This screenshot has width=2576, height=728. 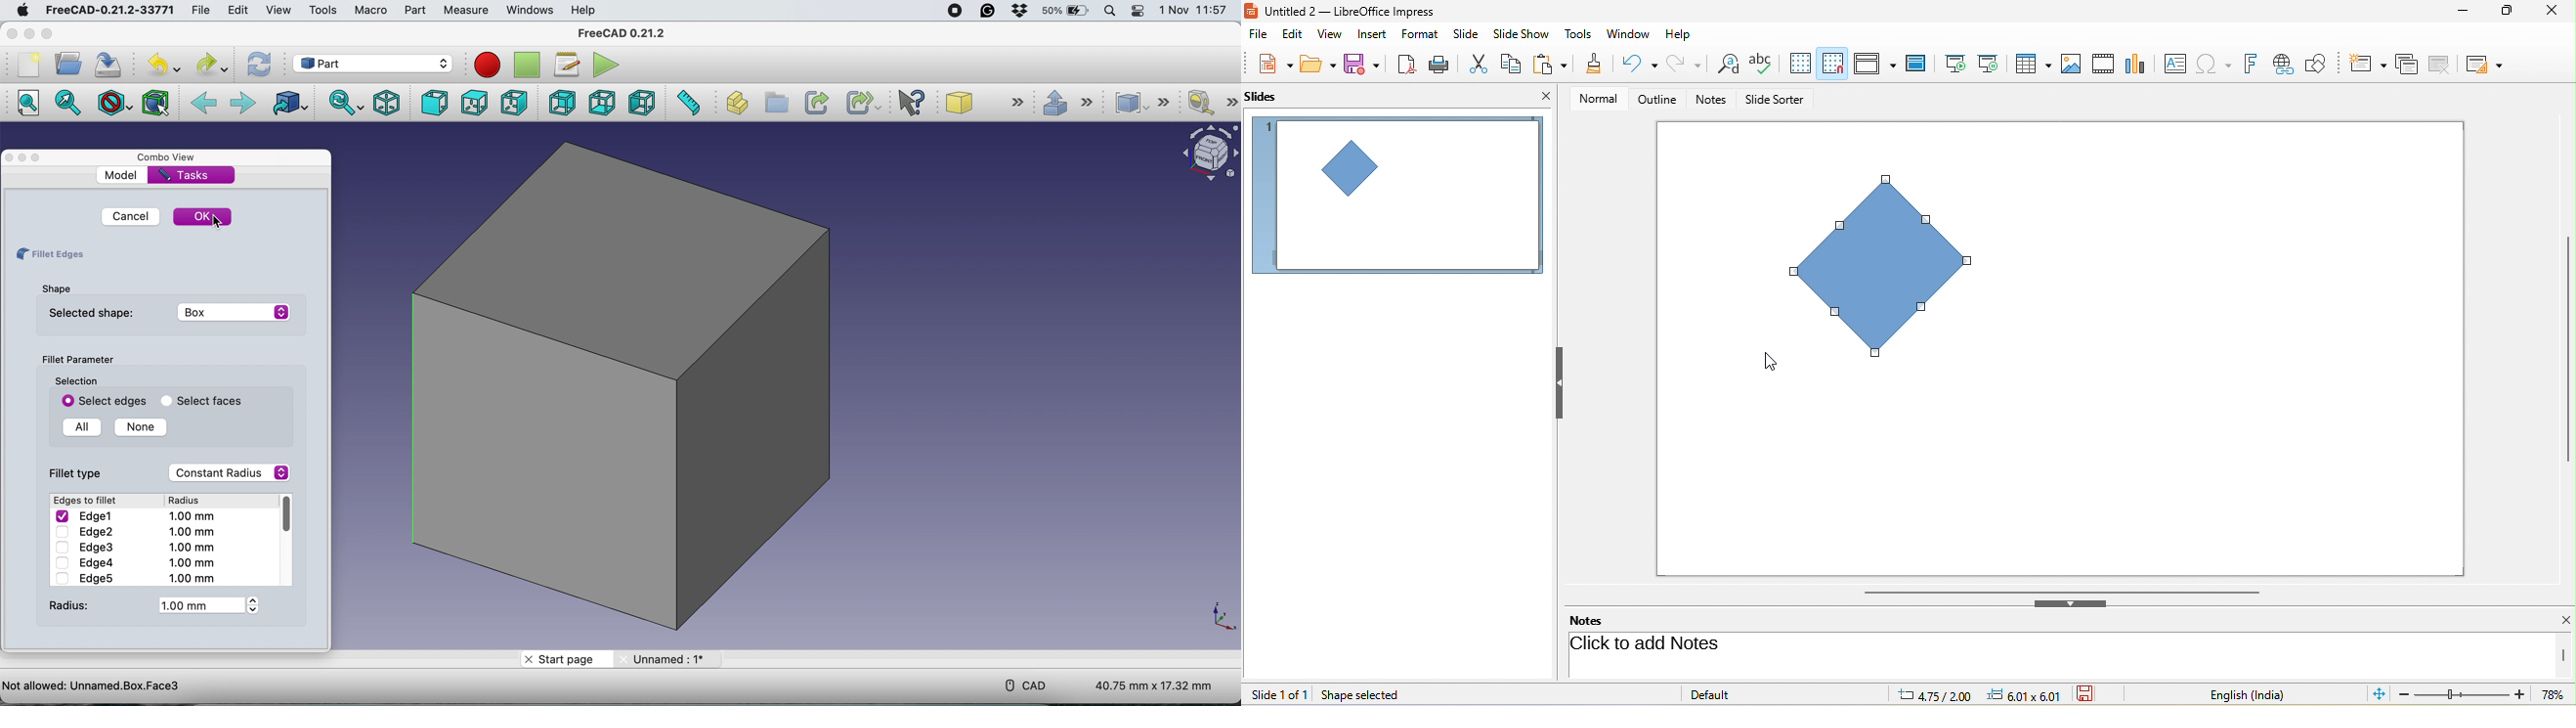 I want to click on Fillet type - Constant Radius, so click(x=172, y=473).